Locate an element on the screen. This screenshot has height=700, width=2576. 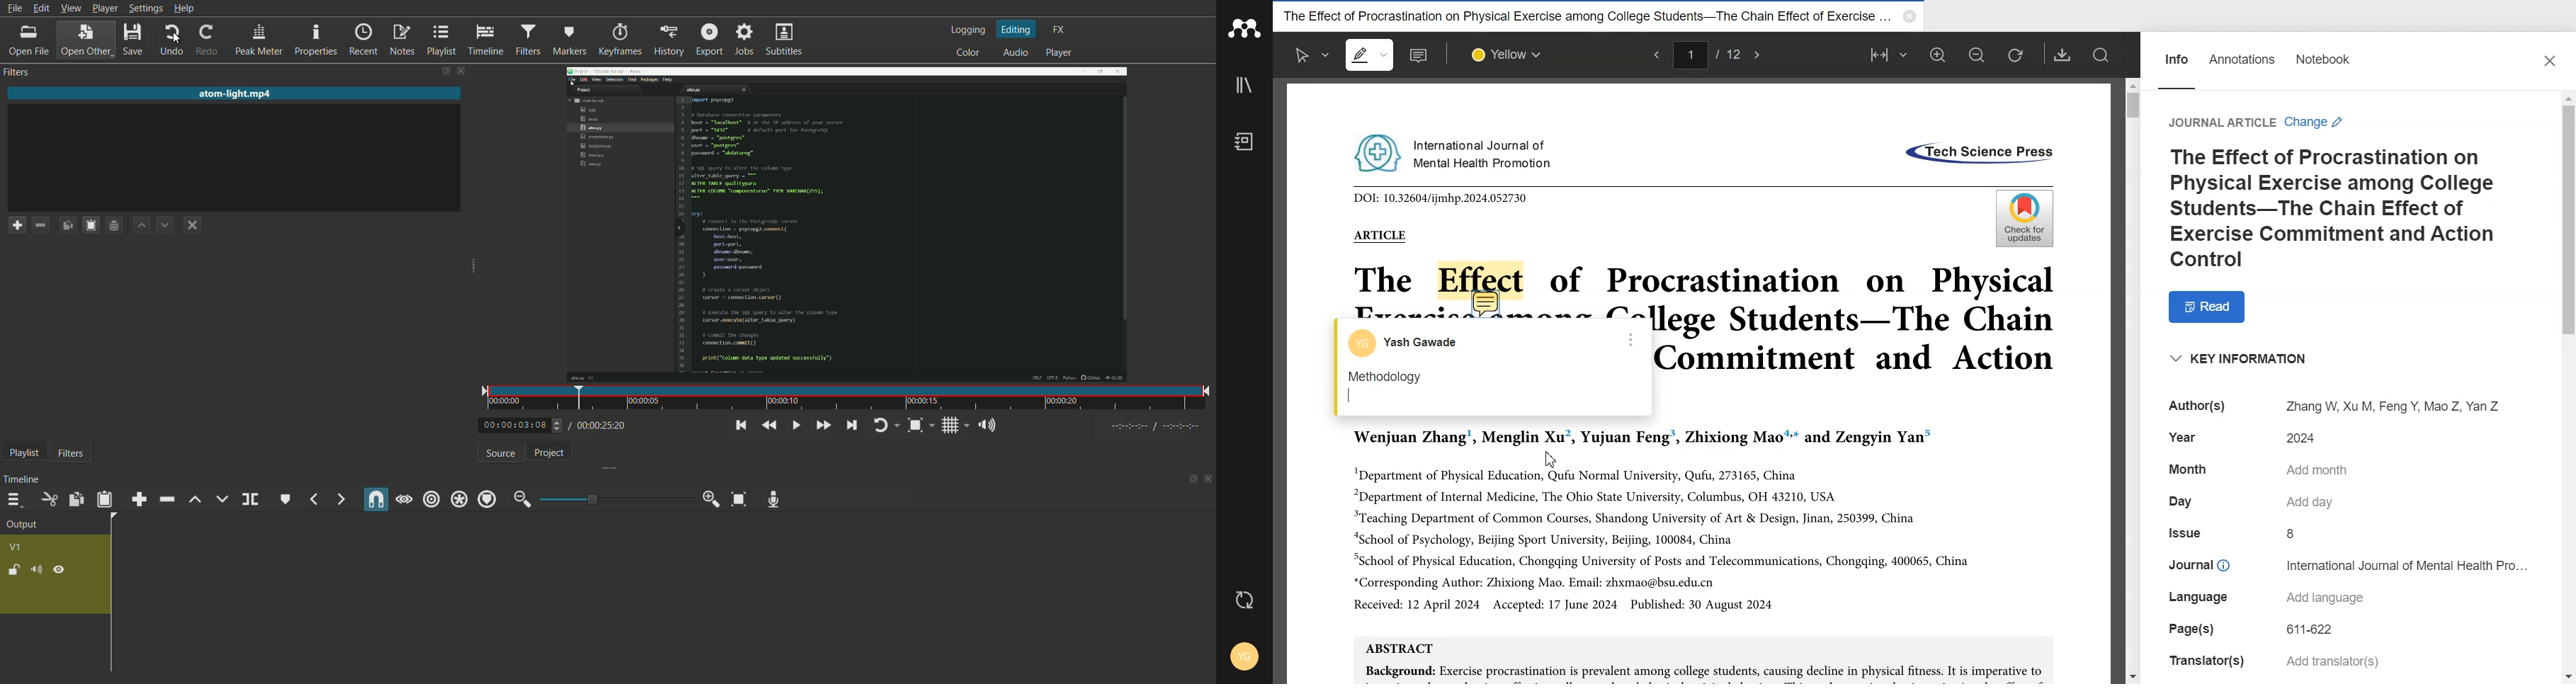
total time is located at coordinates (600, 426).